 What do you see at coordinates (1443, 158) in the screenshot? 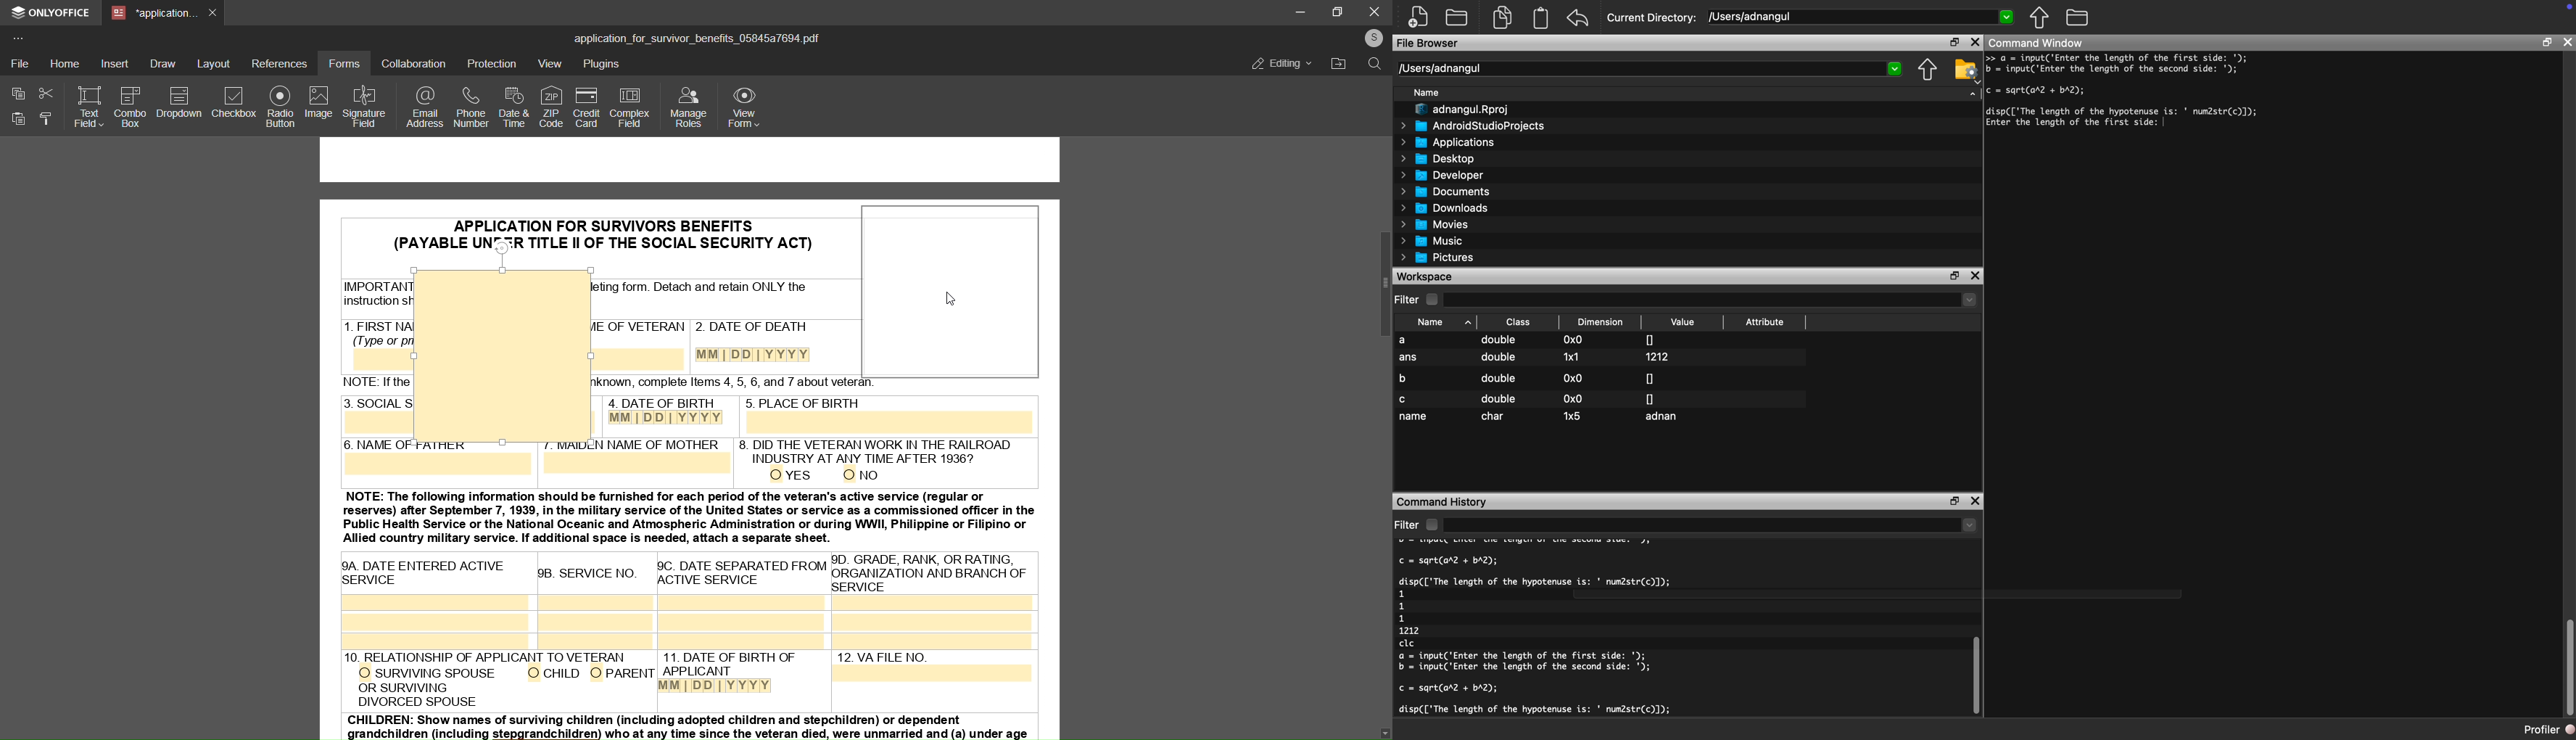
I see ` Desktop` at bounding box center [1443, 158].